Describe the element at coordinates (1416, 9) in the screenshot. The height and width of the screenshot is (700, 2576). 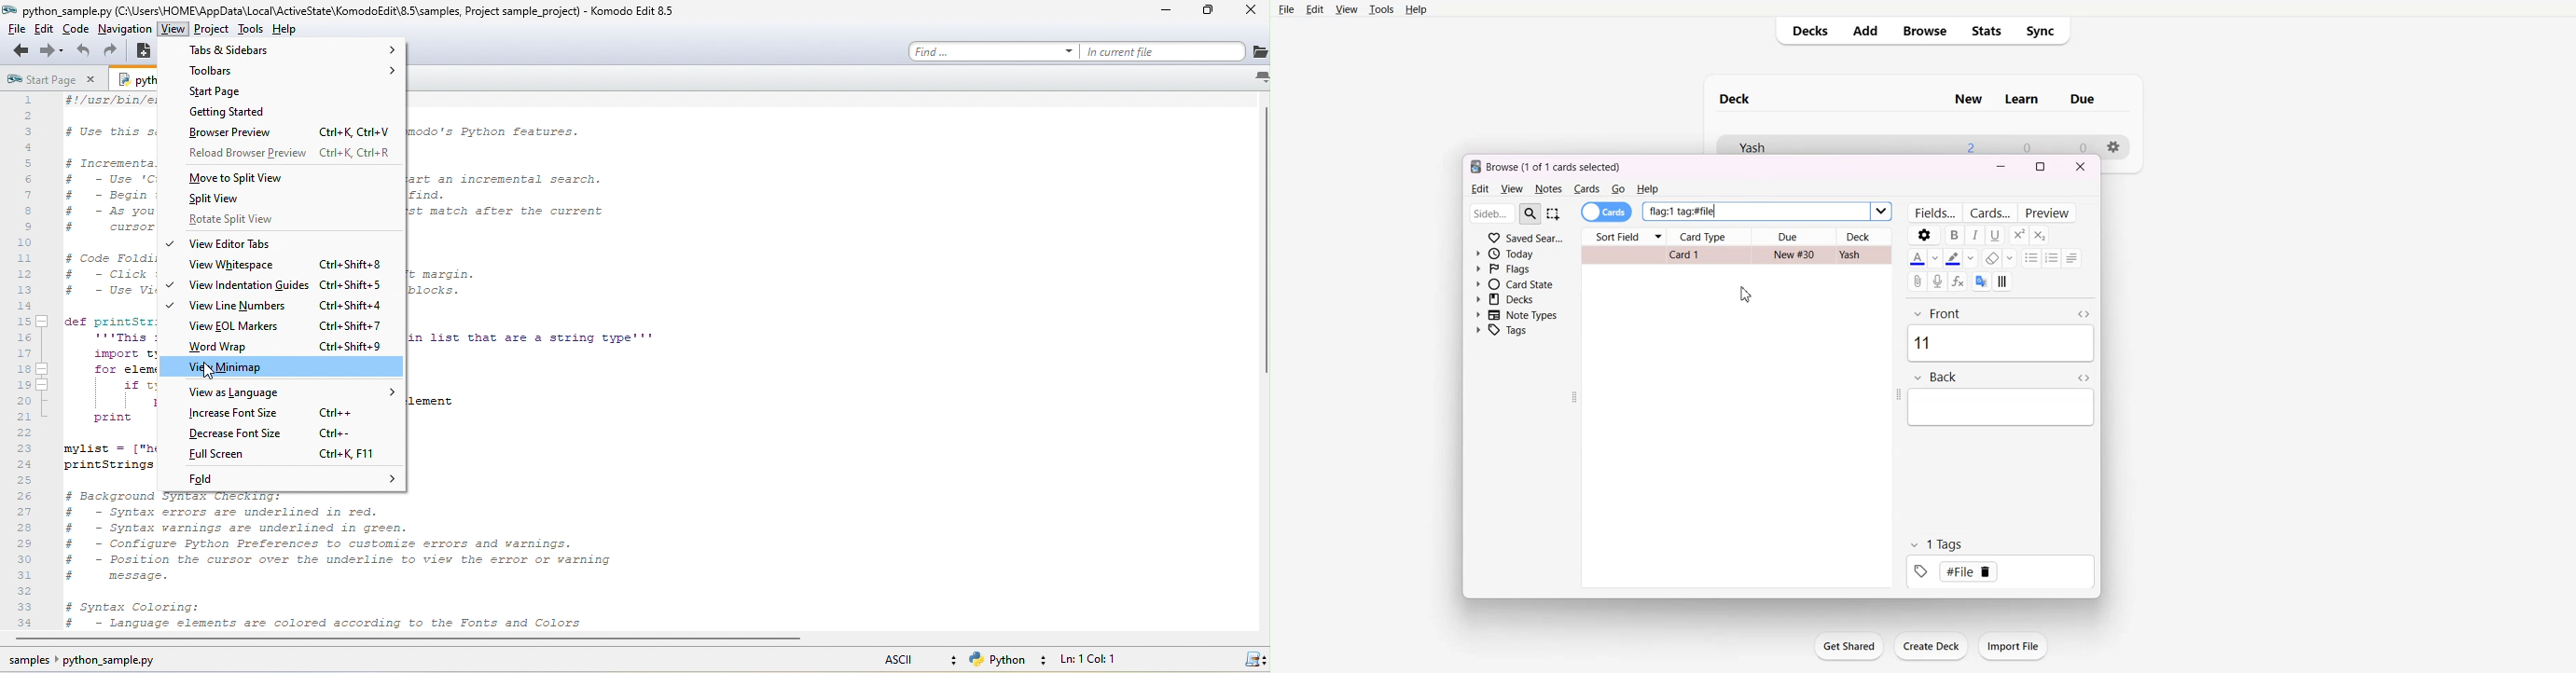
I see `Help` at that location.